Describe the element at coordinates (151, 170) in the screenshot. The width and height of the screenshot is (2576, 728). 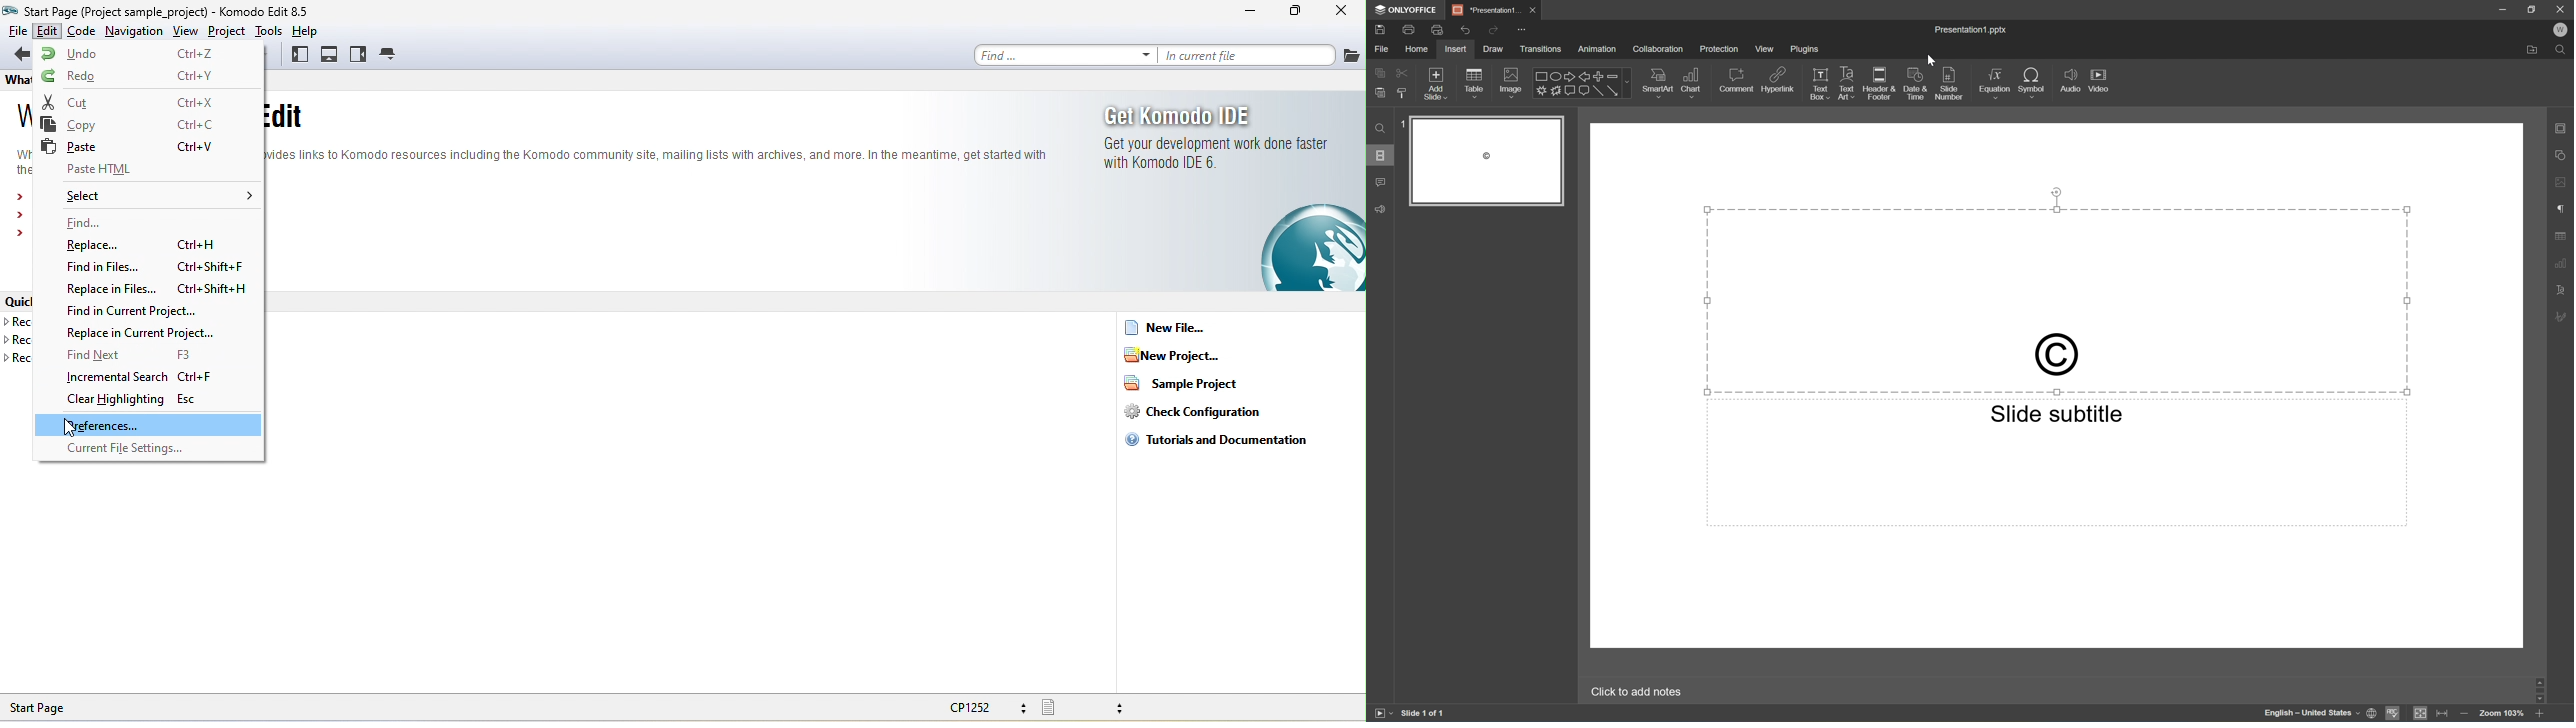
I see `paste html` at that location.